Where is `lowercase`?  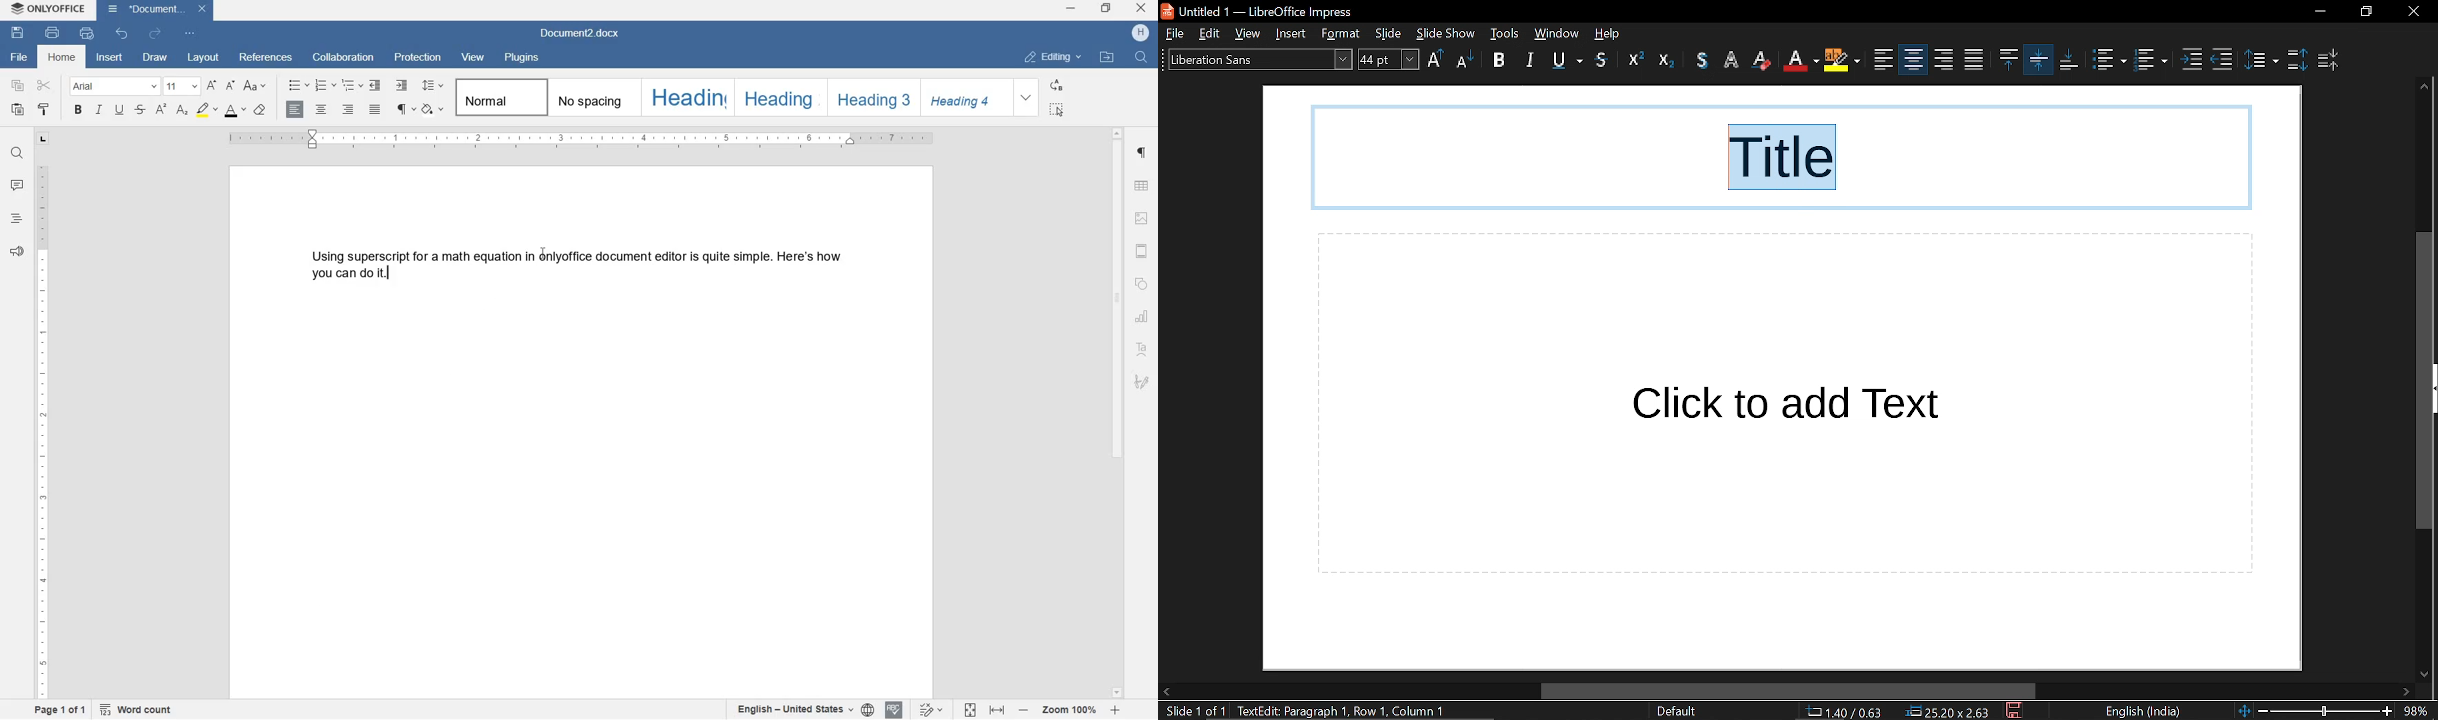
lowercase is located at coordinates (1464, 62).